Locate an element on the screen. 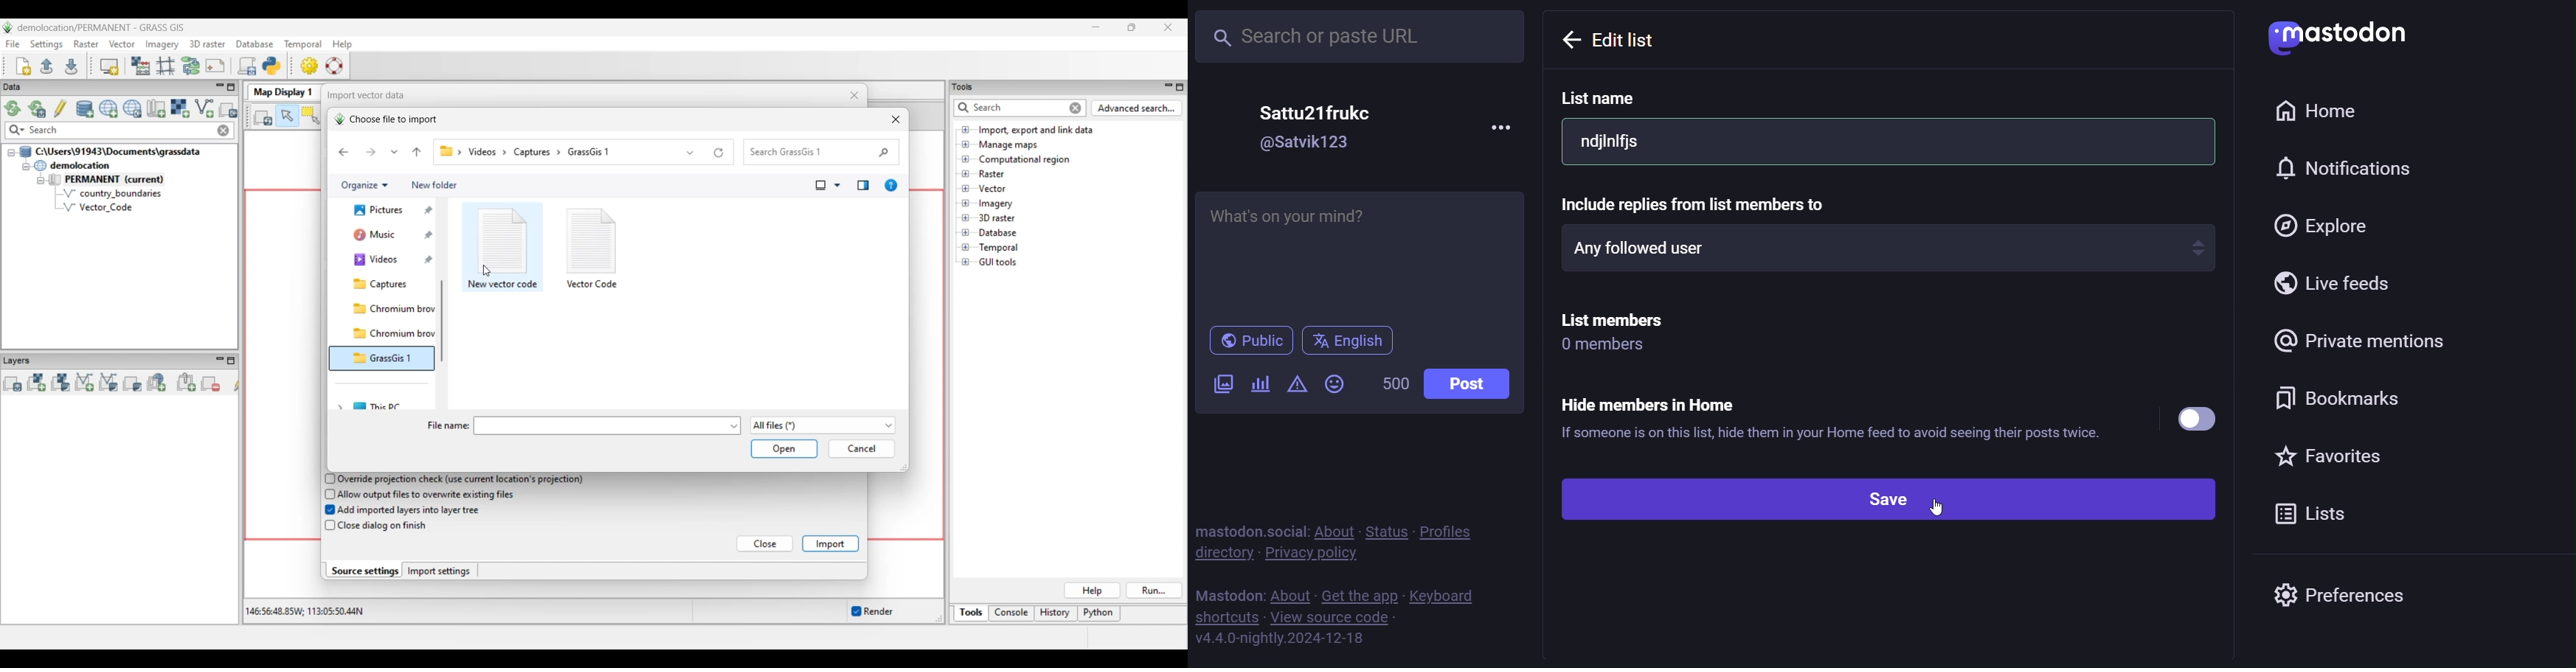 Image resolution: width=2576 pixels, height=672 pixels. favorite is located at coordinates (2340, 456).